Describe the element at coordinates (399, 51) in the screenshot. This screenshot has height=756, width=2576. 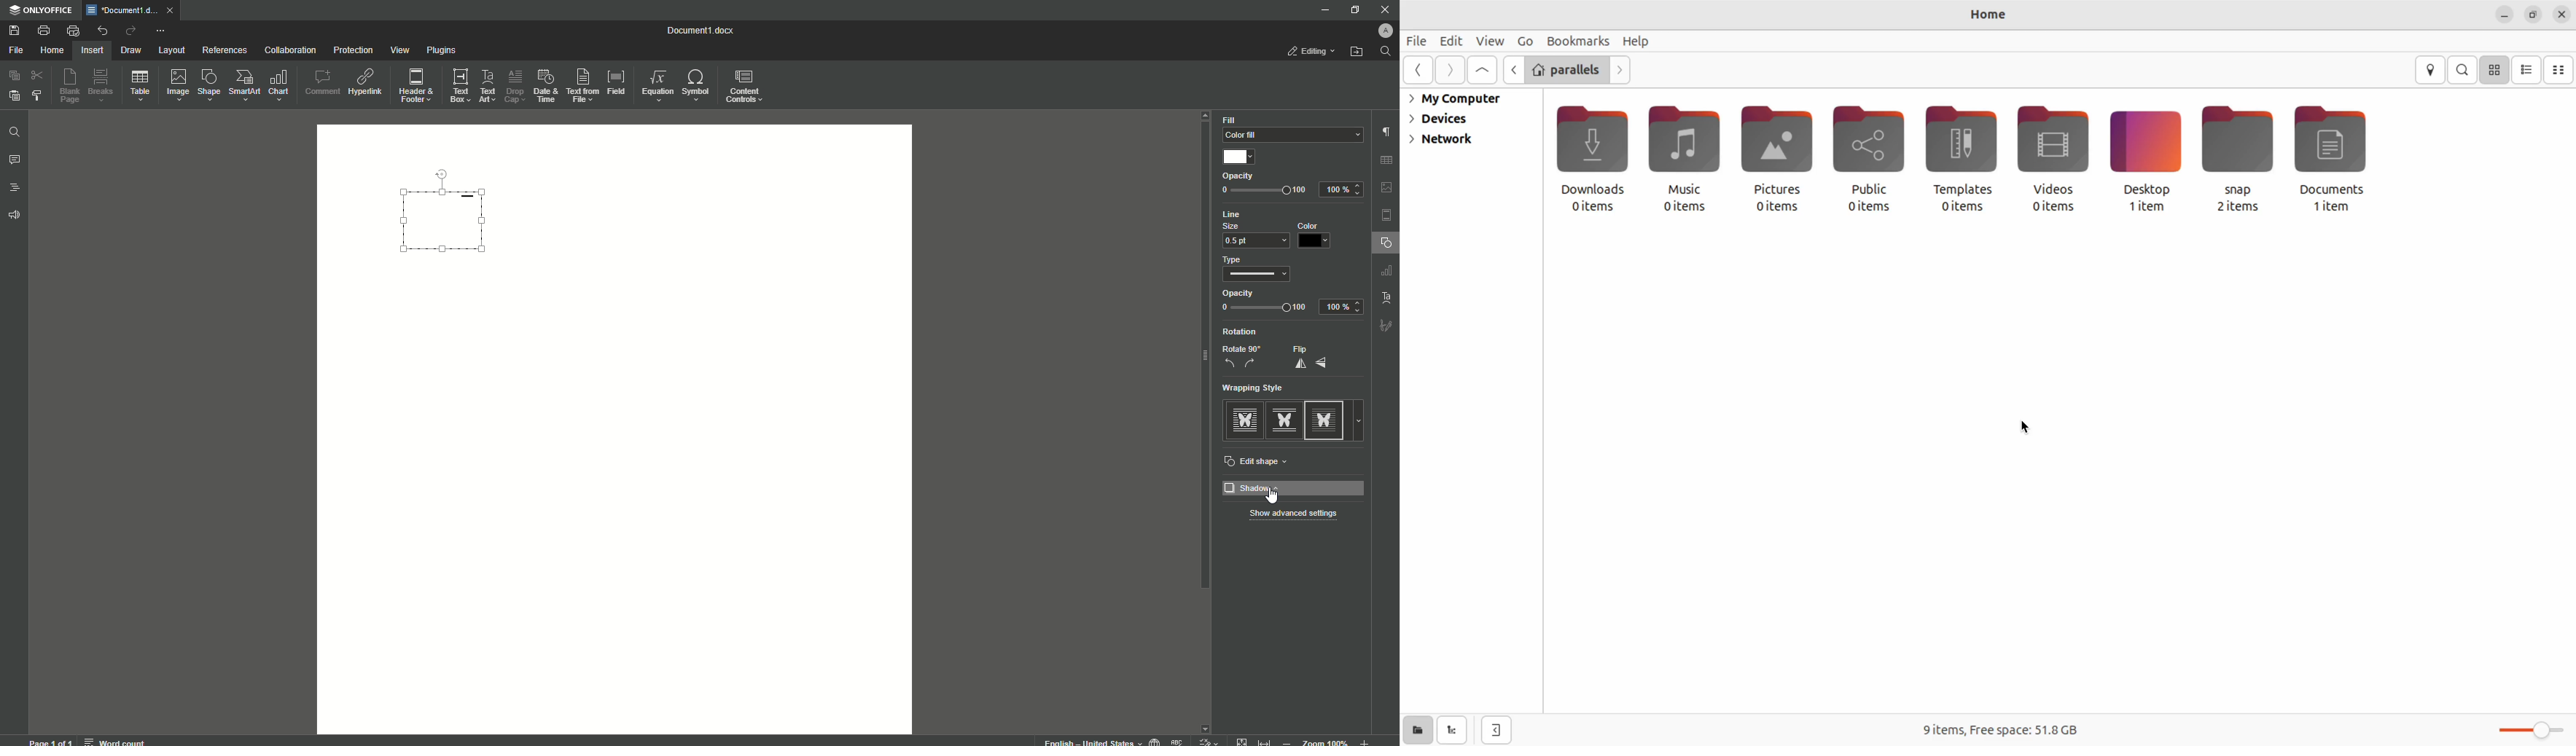
I see `View` at that location.